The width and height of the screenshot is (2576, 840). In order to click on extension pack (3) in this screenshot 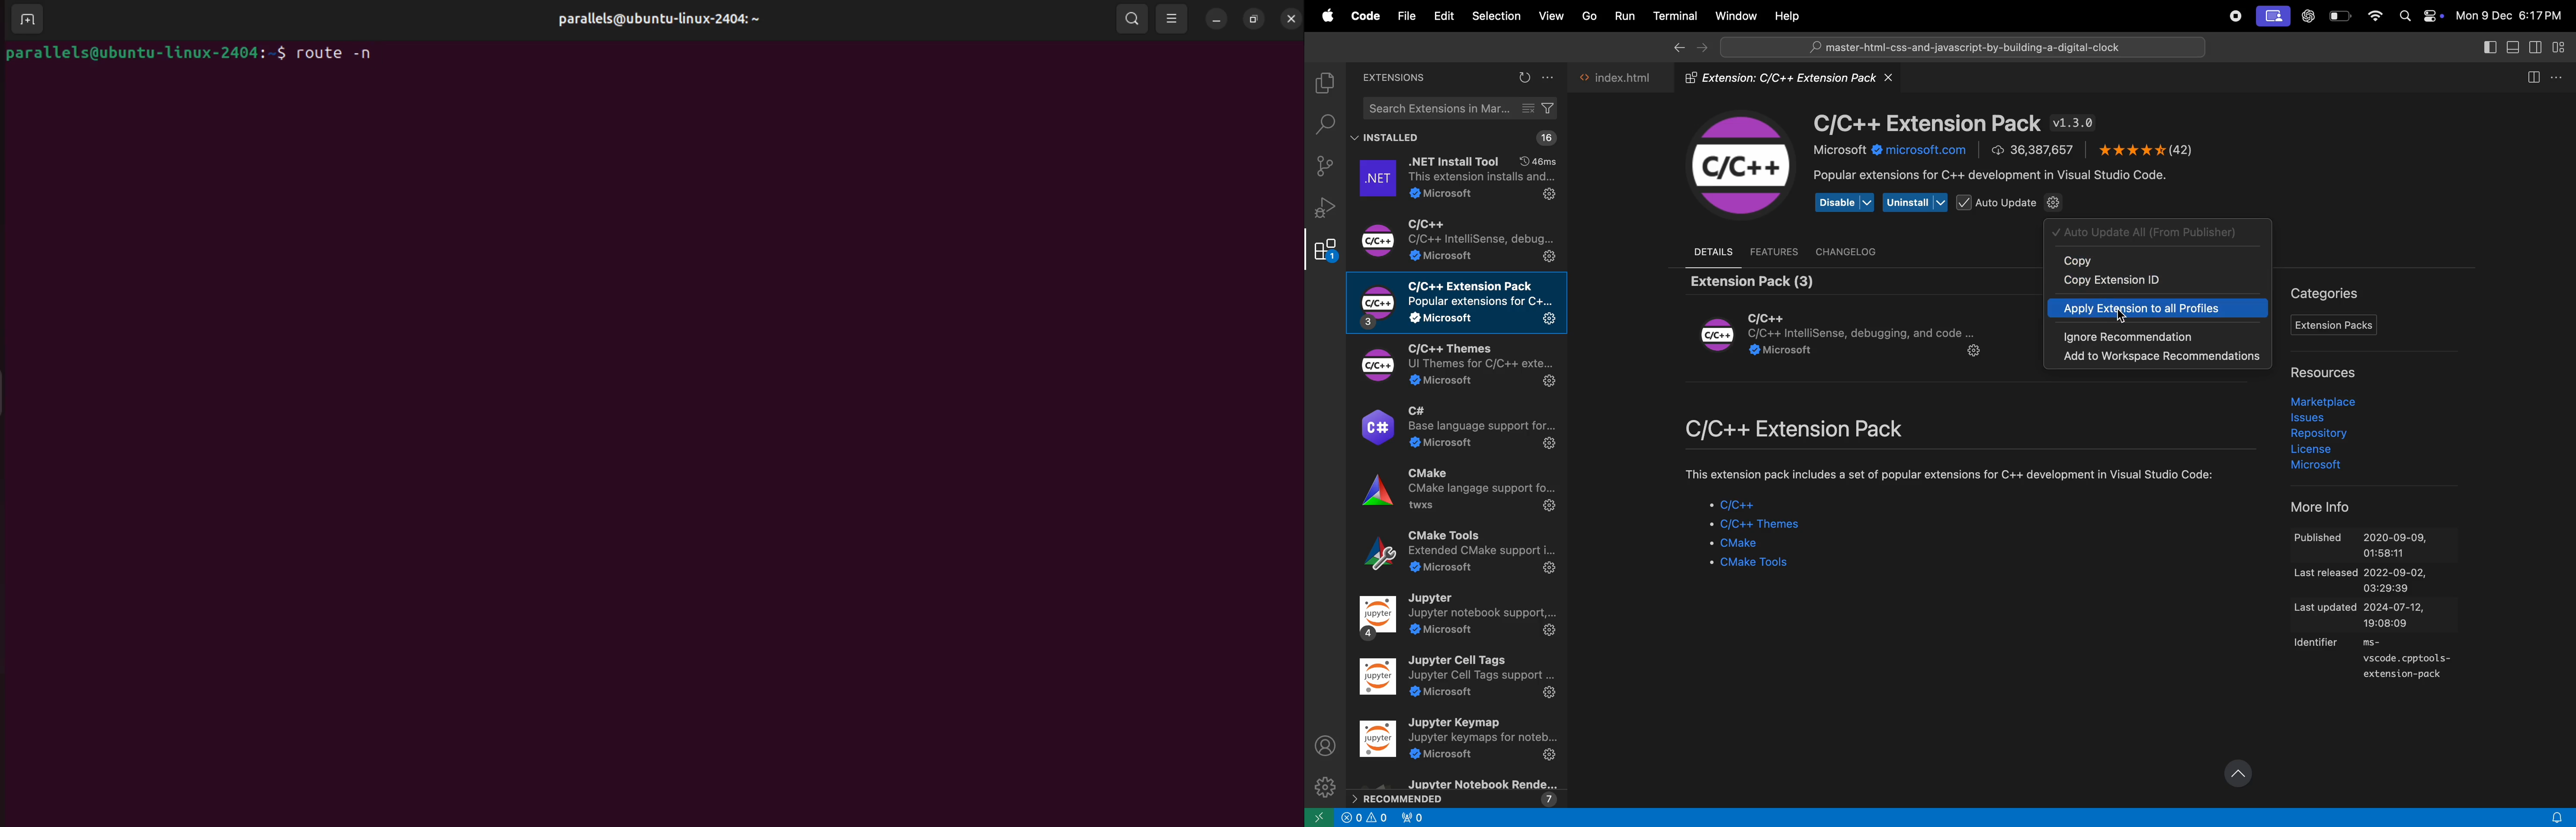, I will do `click(1747, 279)`.